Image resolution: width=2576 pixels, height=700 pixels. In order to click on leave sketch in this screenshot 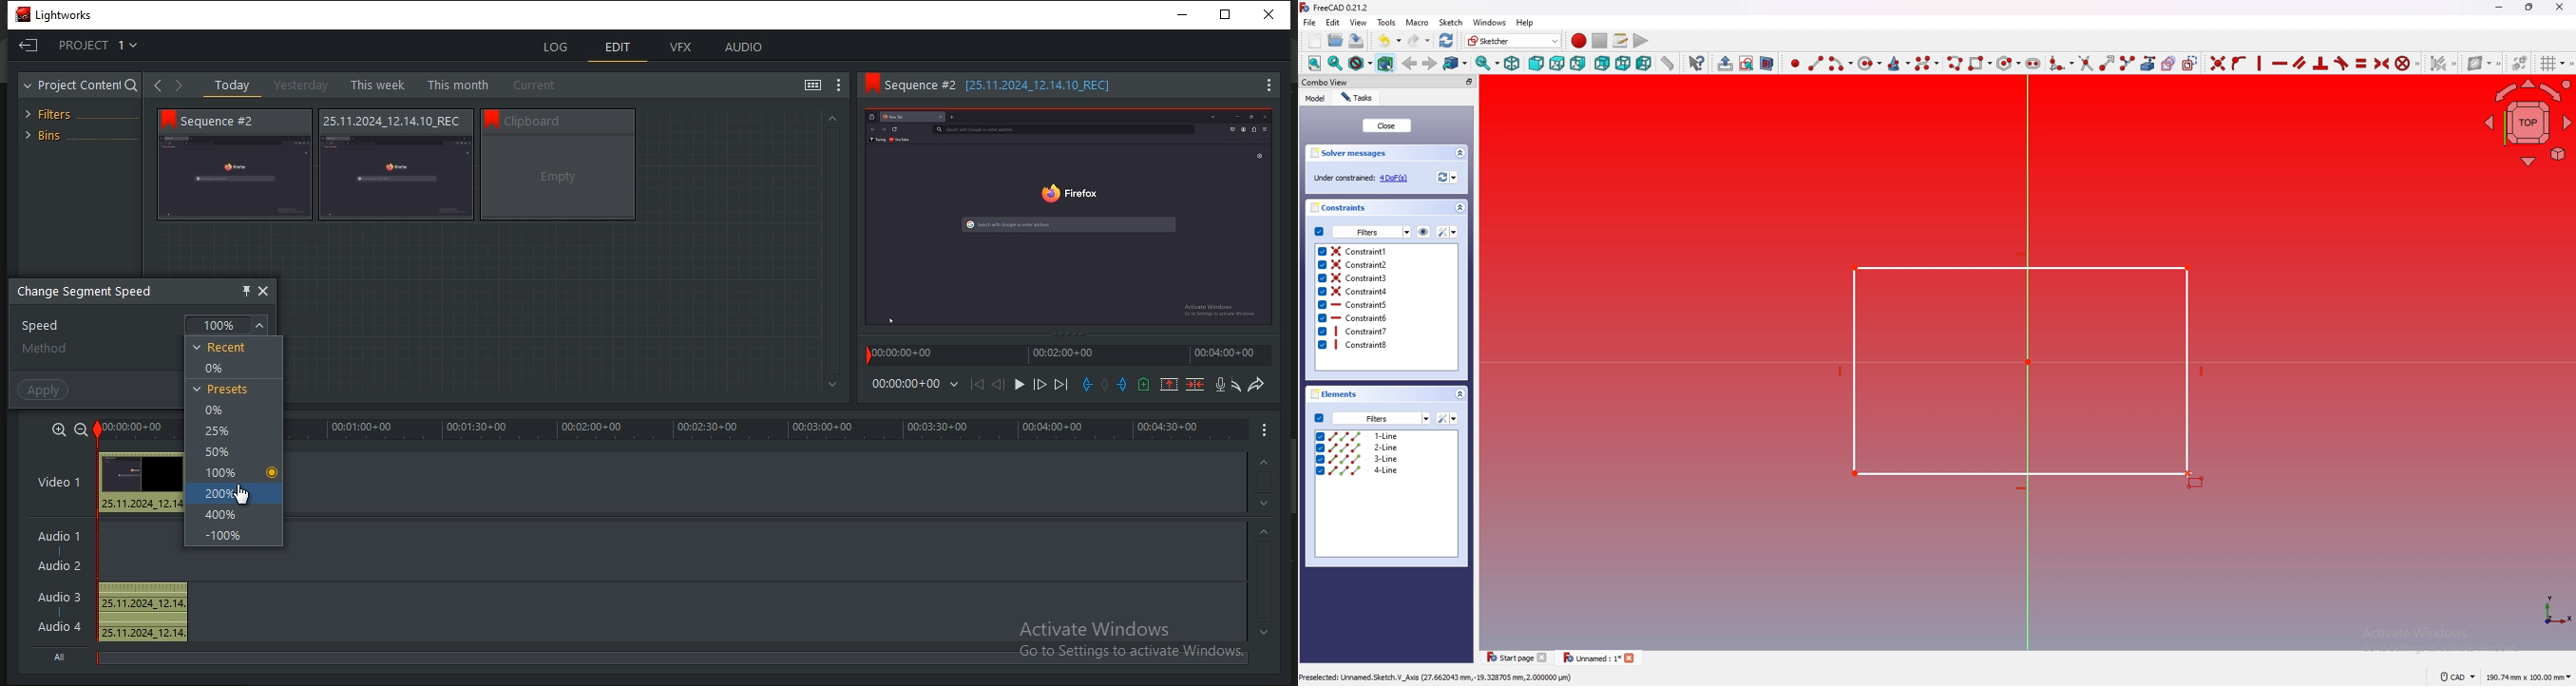, I will do `click(1726, 64)`.